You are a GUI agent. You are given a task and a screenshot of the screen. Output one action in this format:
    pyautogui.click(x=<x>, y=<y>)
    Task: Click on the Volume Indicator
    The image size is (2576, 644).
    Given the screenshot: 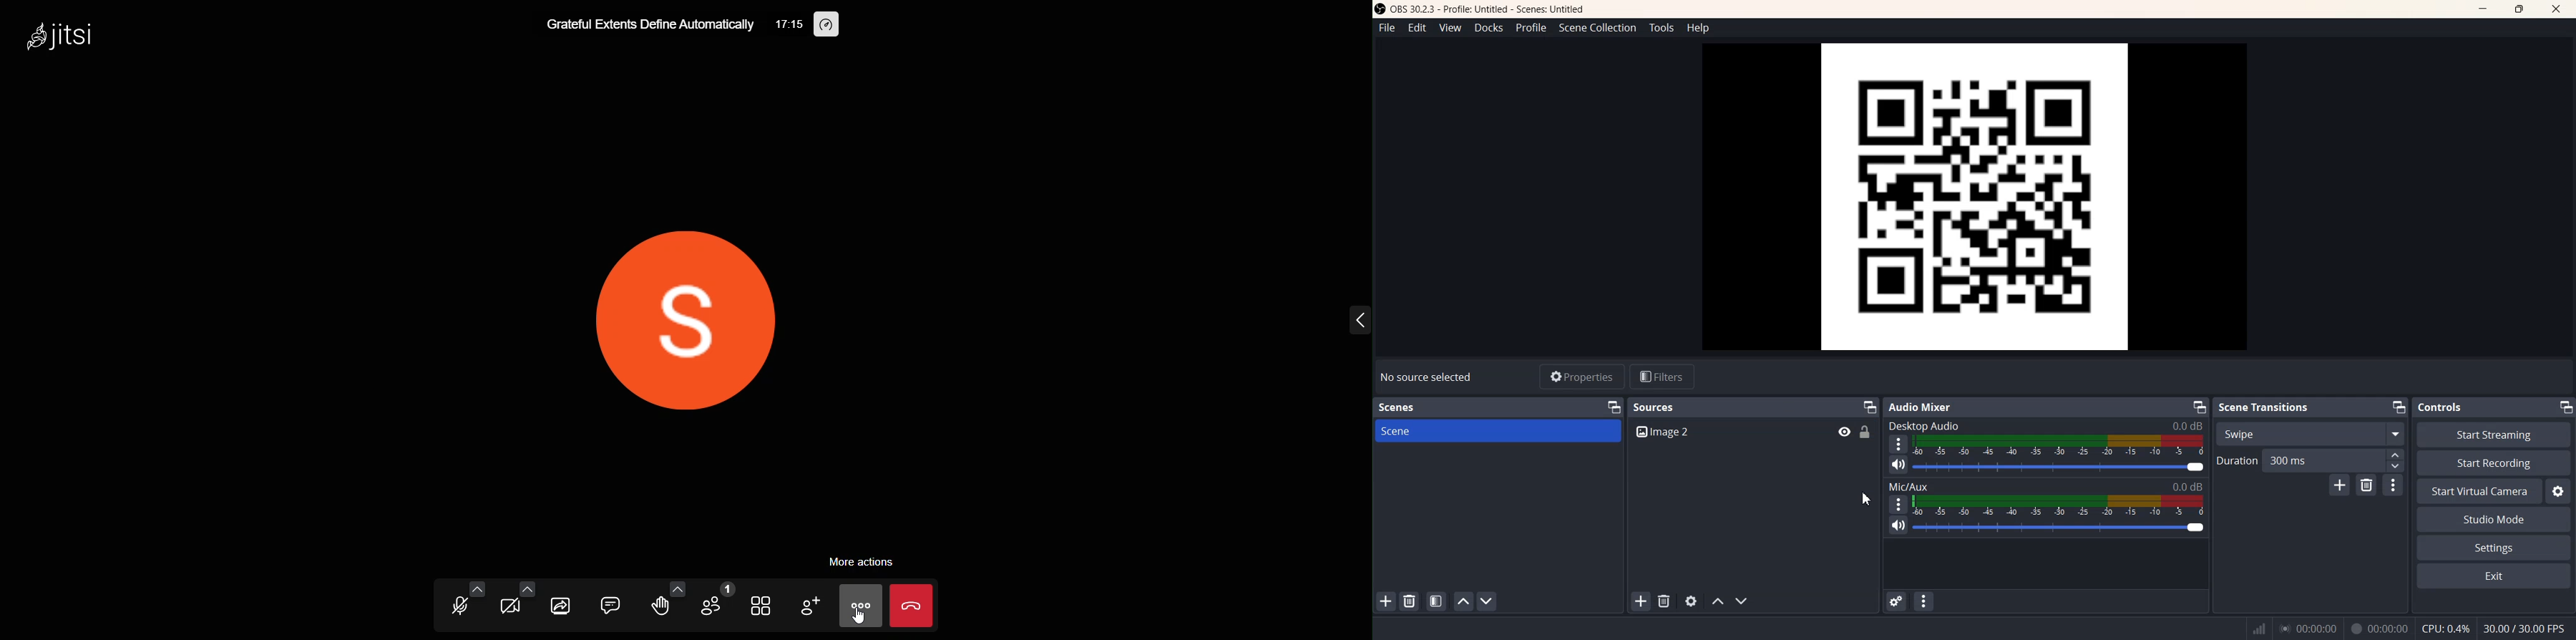 What is the action you would take?
    pyautogui.click(x=2059, y=504)
    